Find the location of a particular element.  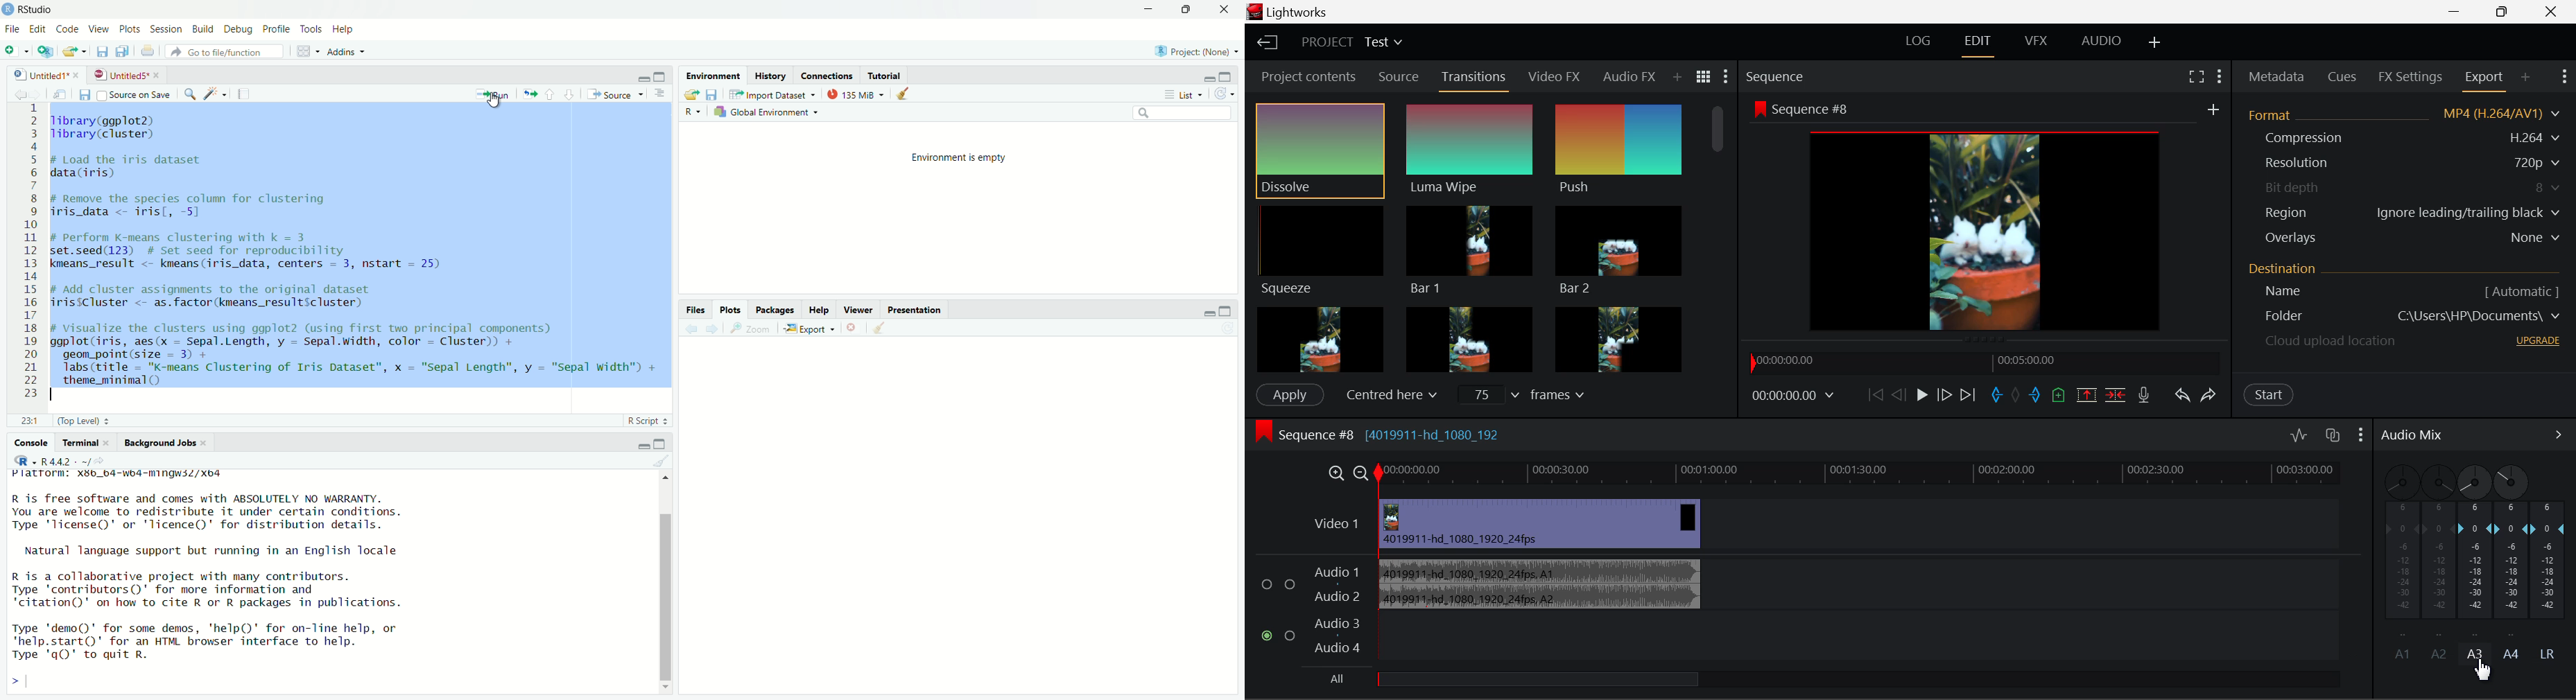

plots is located at coordinates (730, 309).